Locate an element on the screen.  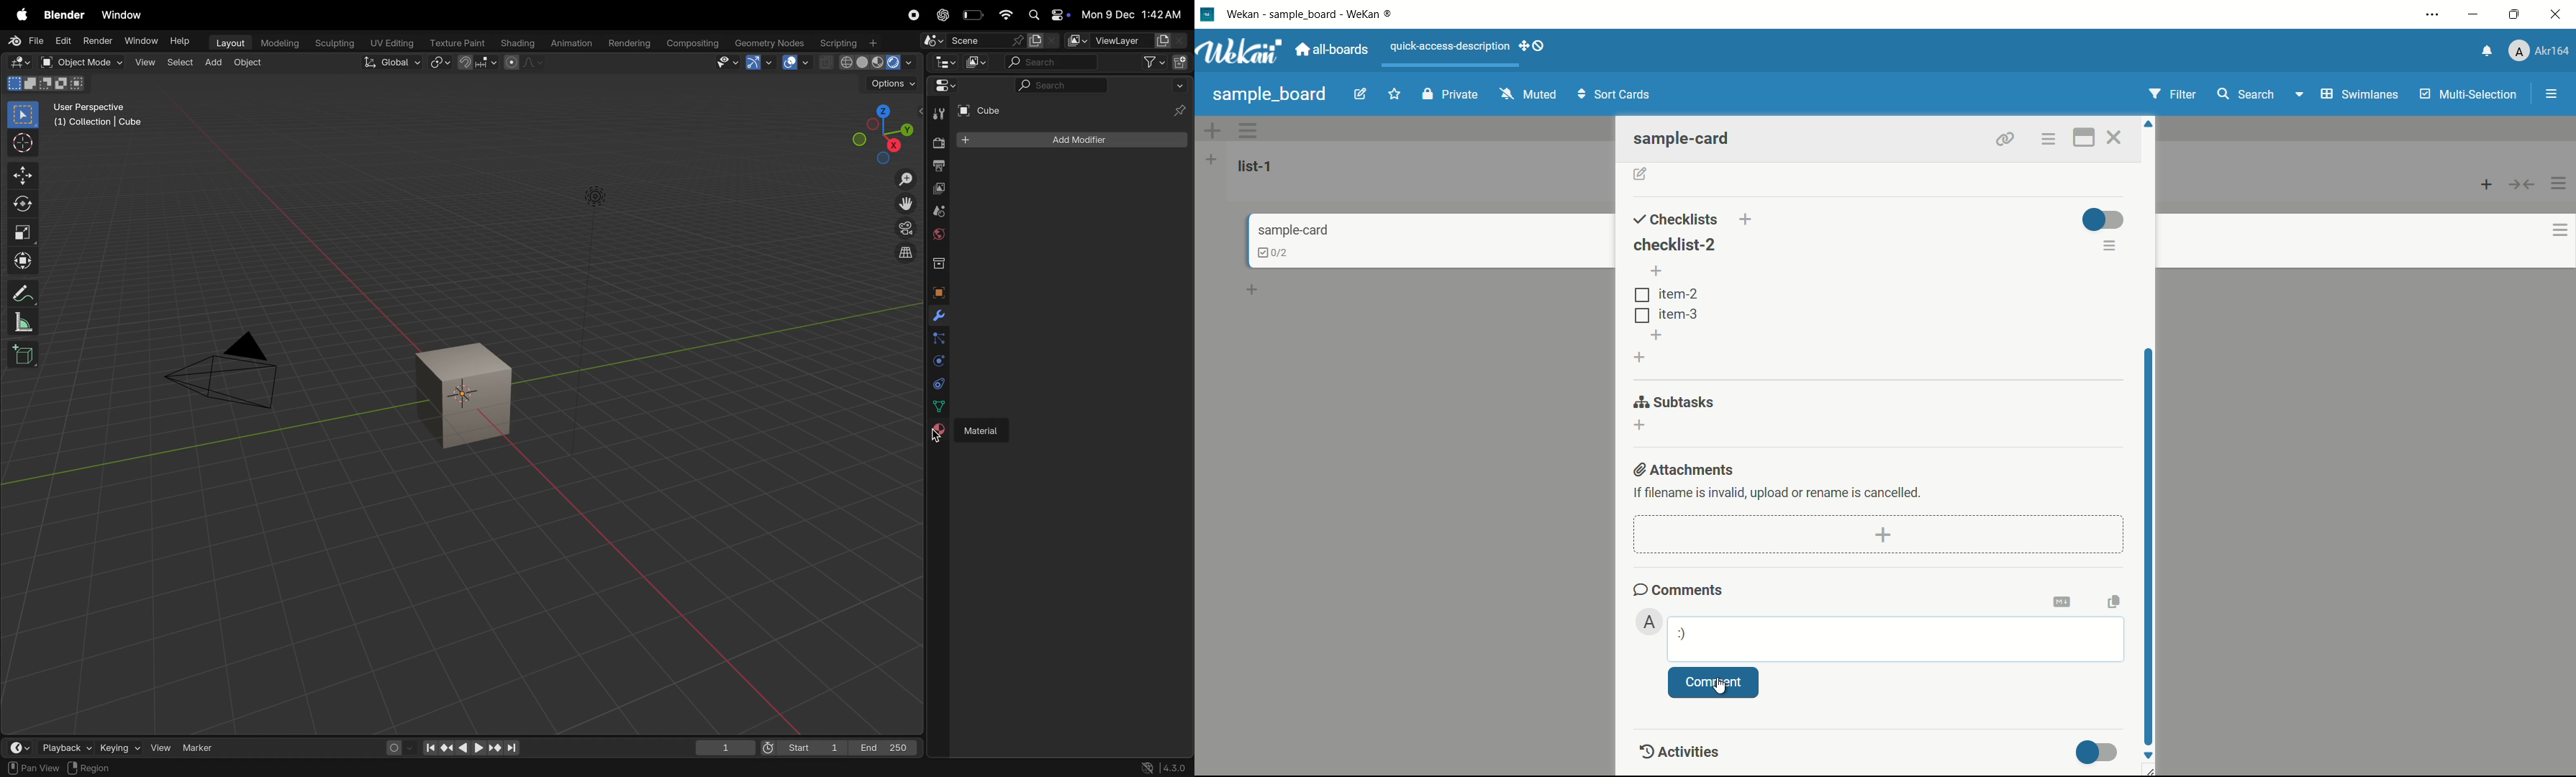
card name is located at coordinates (1292, 230).